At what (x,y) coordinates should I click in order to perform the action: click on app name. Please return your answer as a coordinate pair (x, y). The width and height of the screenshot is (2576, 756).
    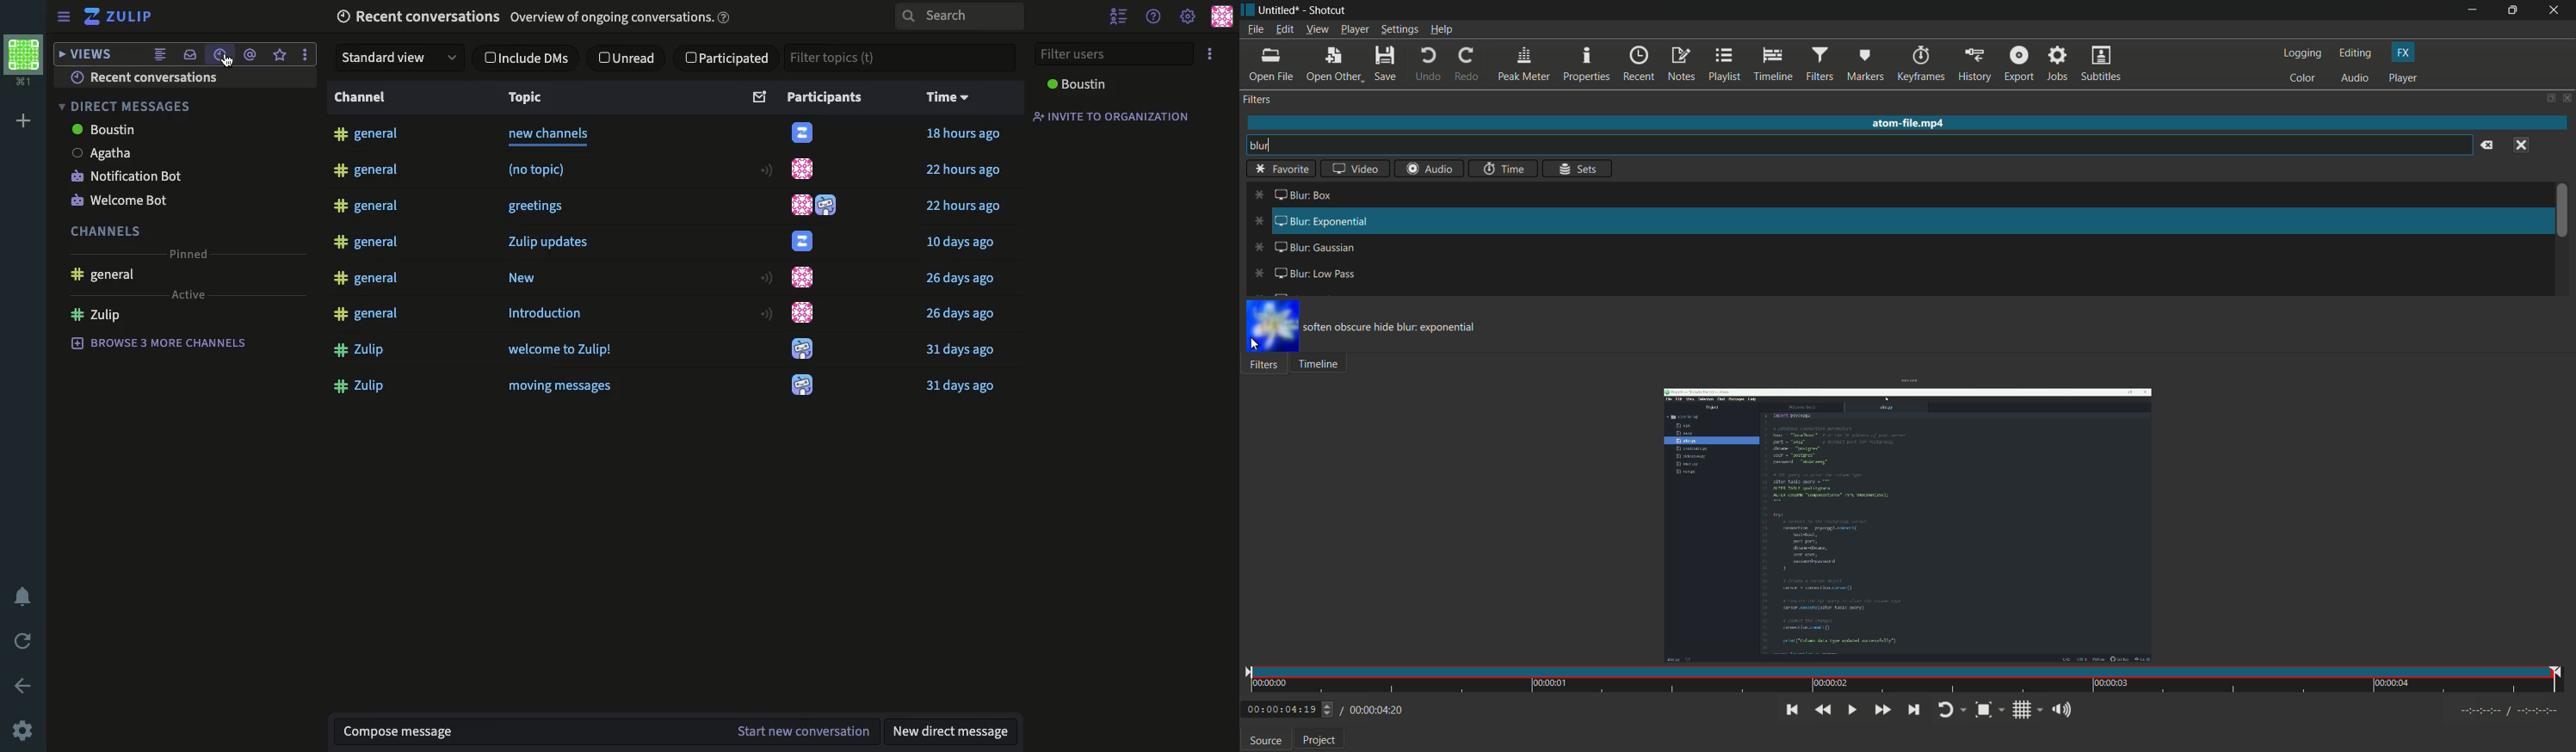
    Looking at the image, I should click on (1326, 12).